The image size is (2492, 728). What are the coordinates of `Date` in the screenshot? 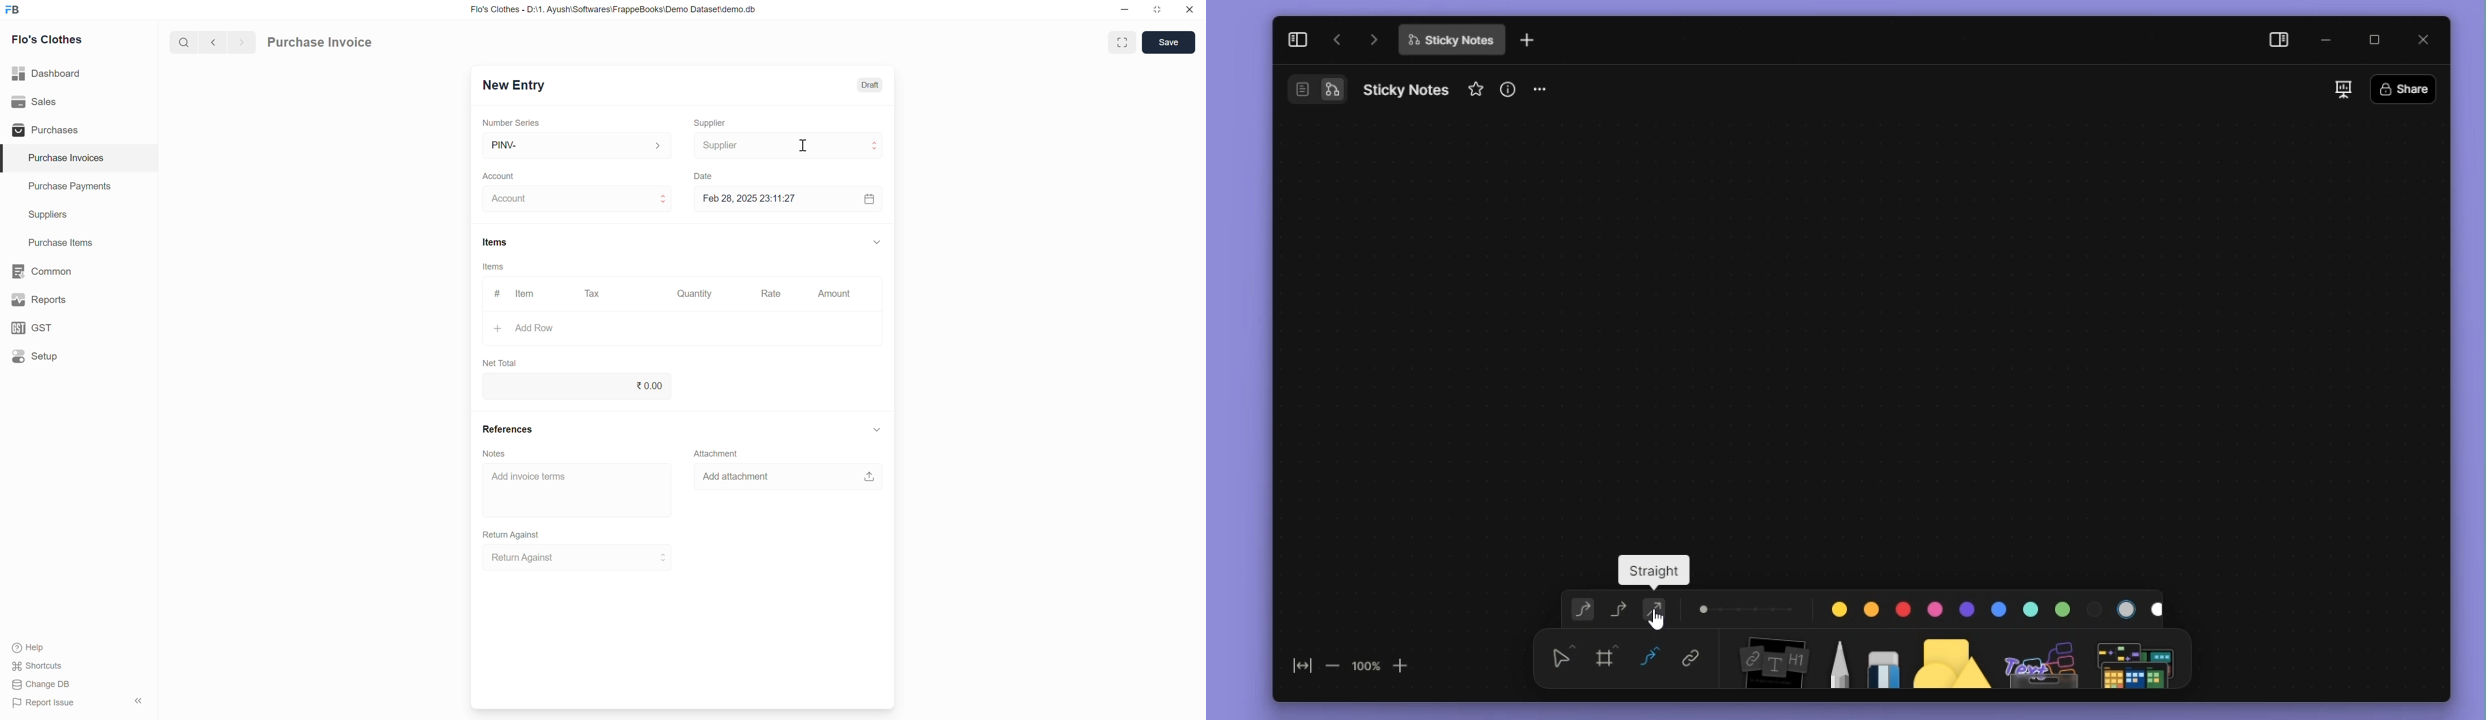 It's located at (703, 176).